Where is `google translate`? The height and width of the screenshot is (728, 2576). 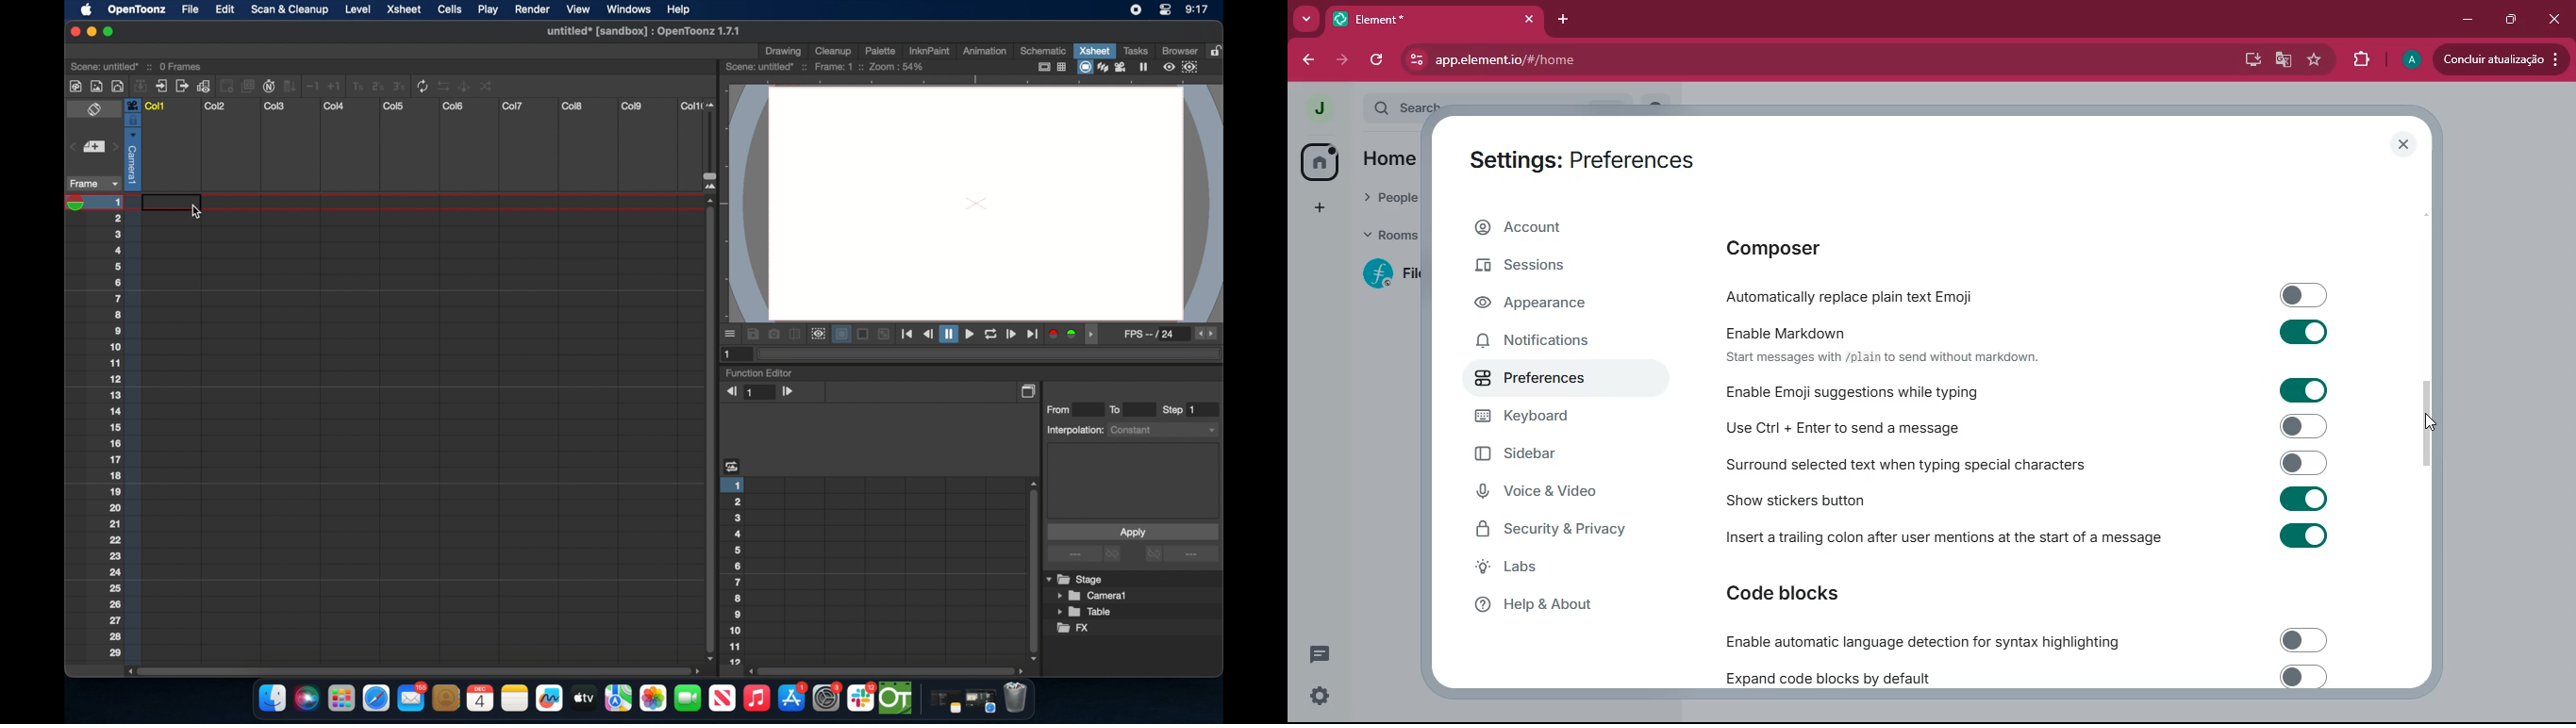 google translate is located at coordinates (2282, 61).